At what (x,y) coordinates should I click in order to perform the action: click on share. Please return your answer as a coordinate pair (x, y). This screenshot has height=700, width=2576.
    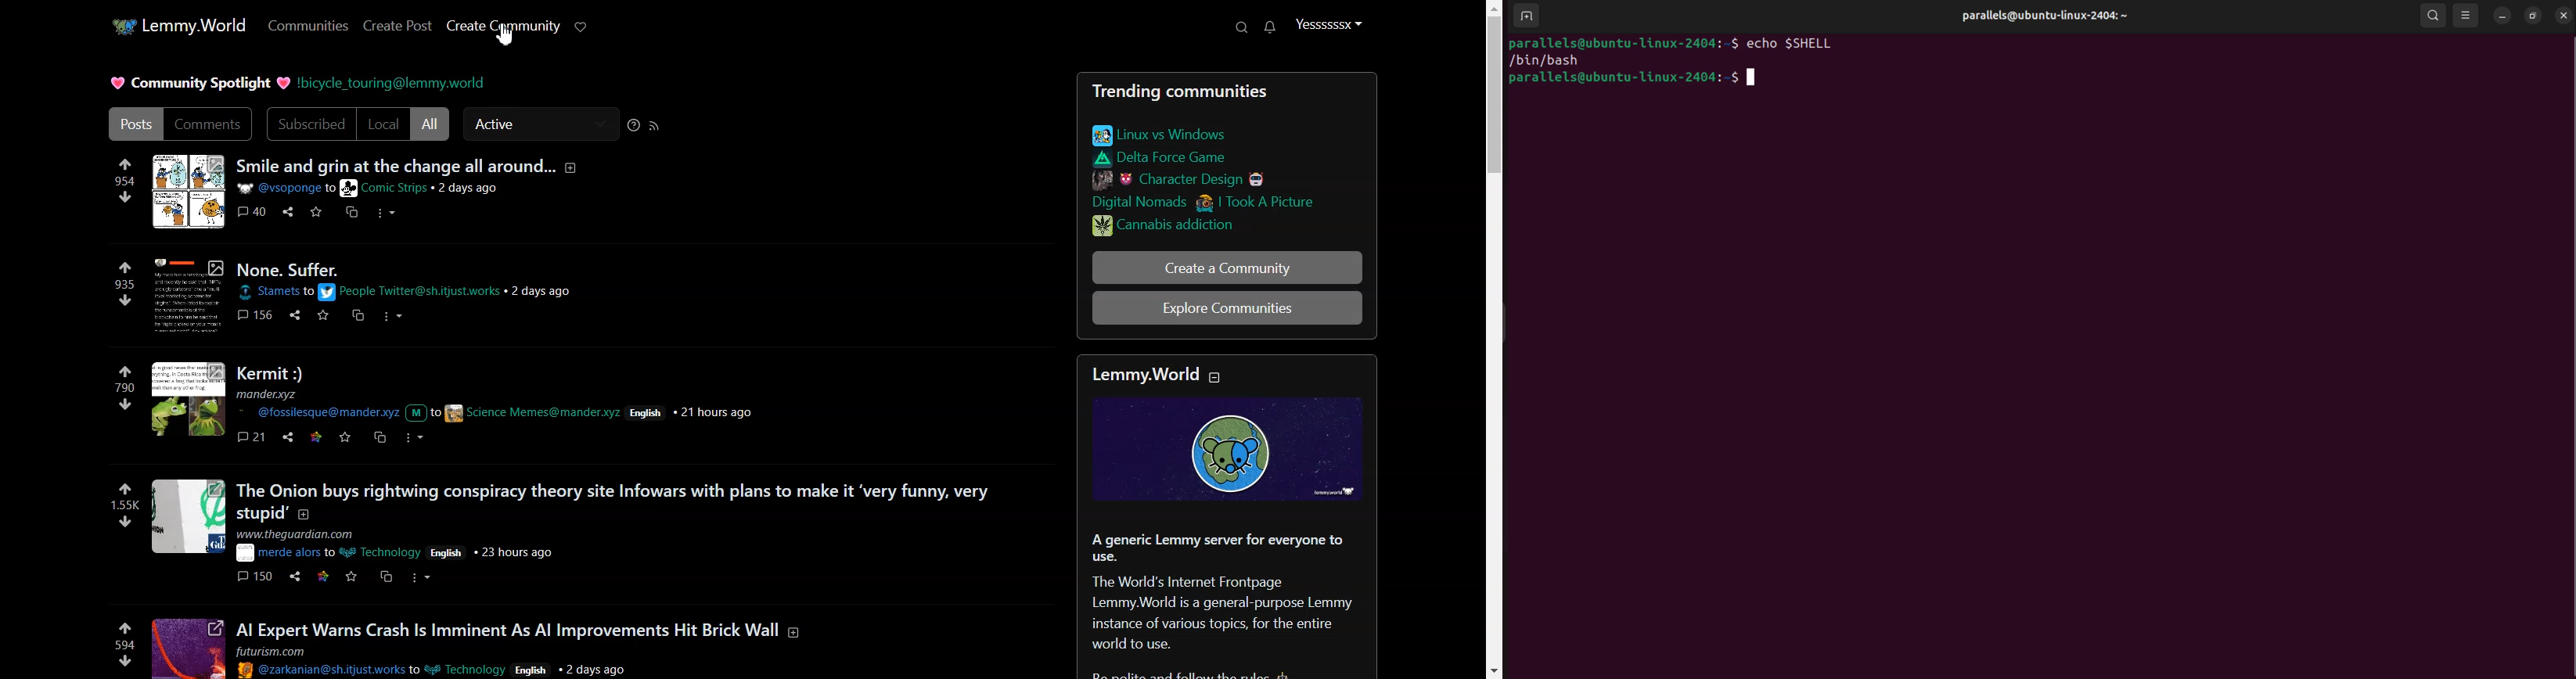
    Looking at the image, I should click on (298, 315).